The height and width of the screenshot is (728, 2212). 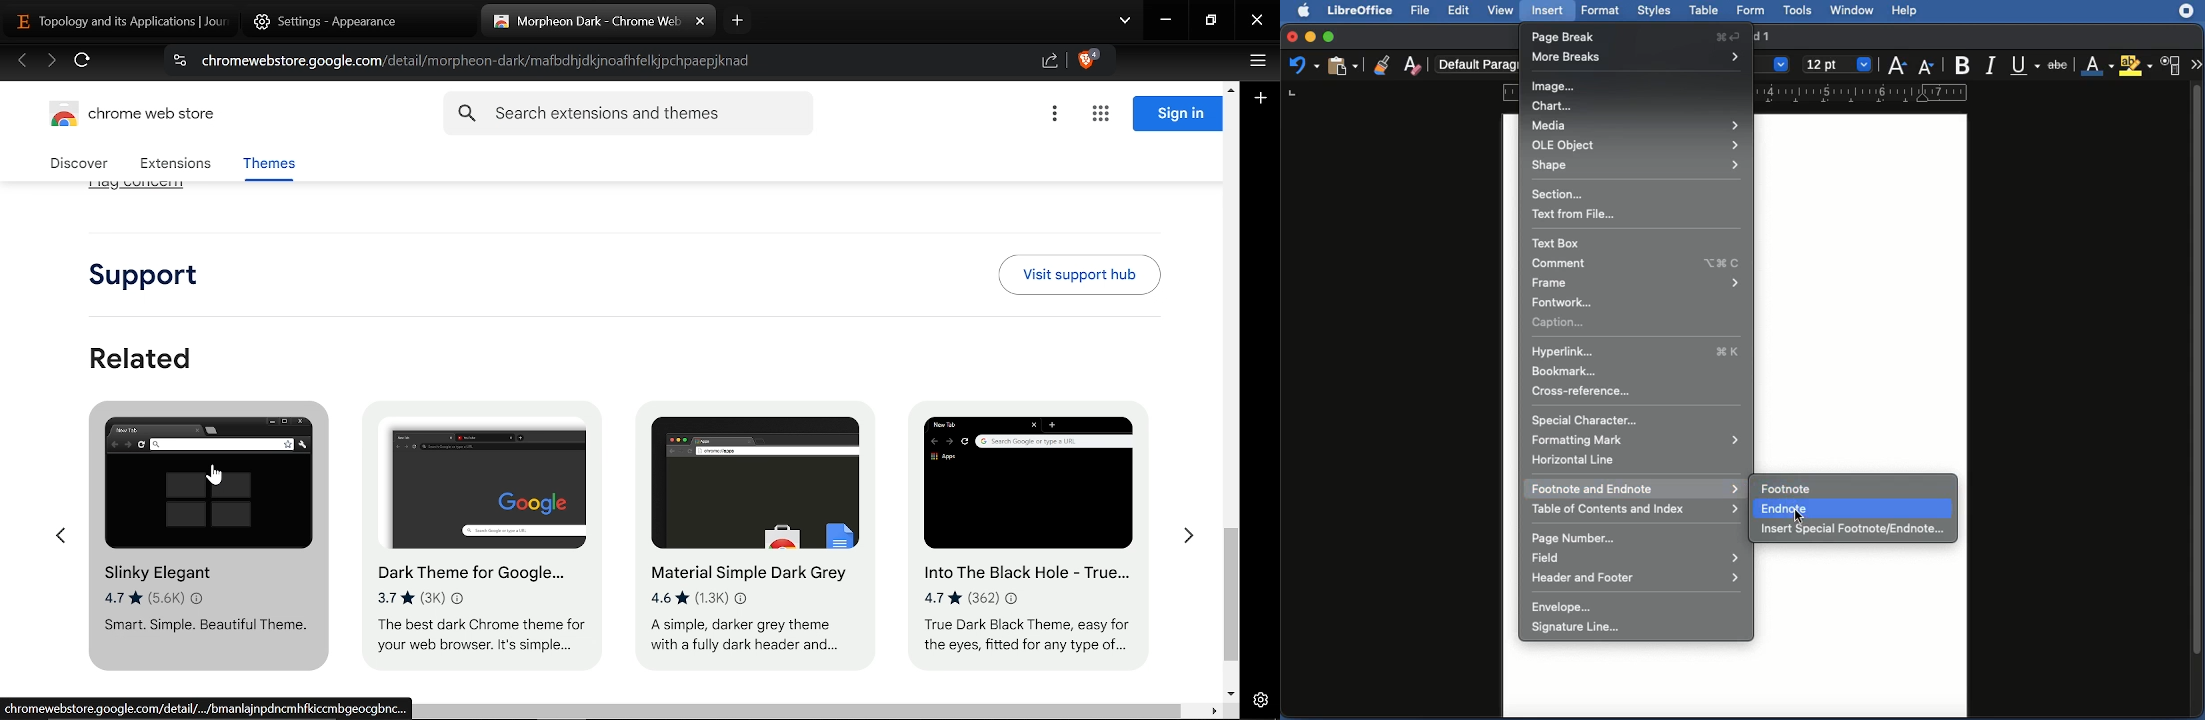 What do you see at coordinates (1618, 489) in the screenshot?
I see `cursor` at bounding box center [1618, 489].